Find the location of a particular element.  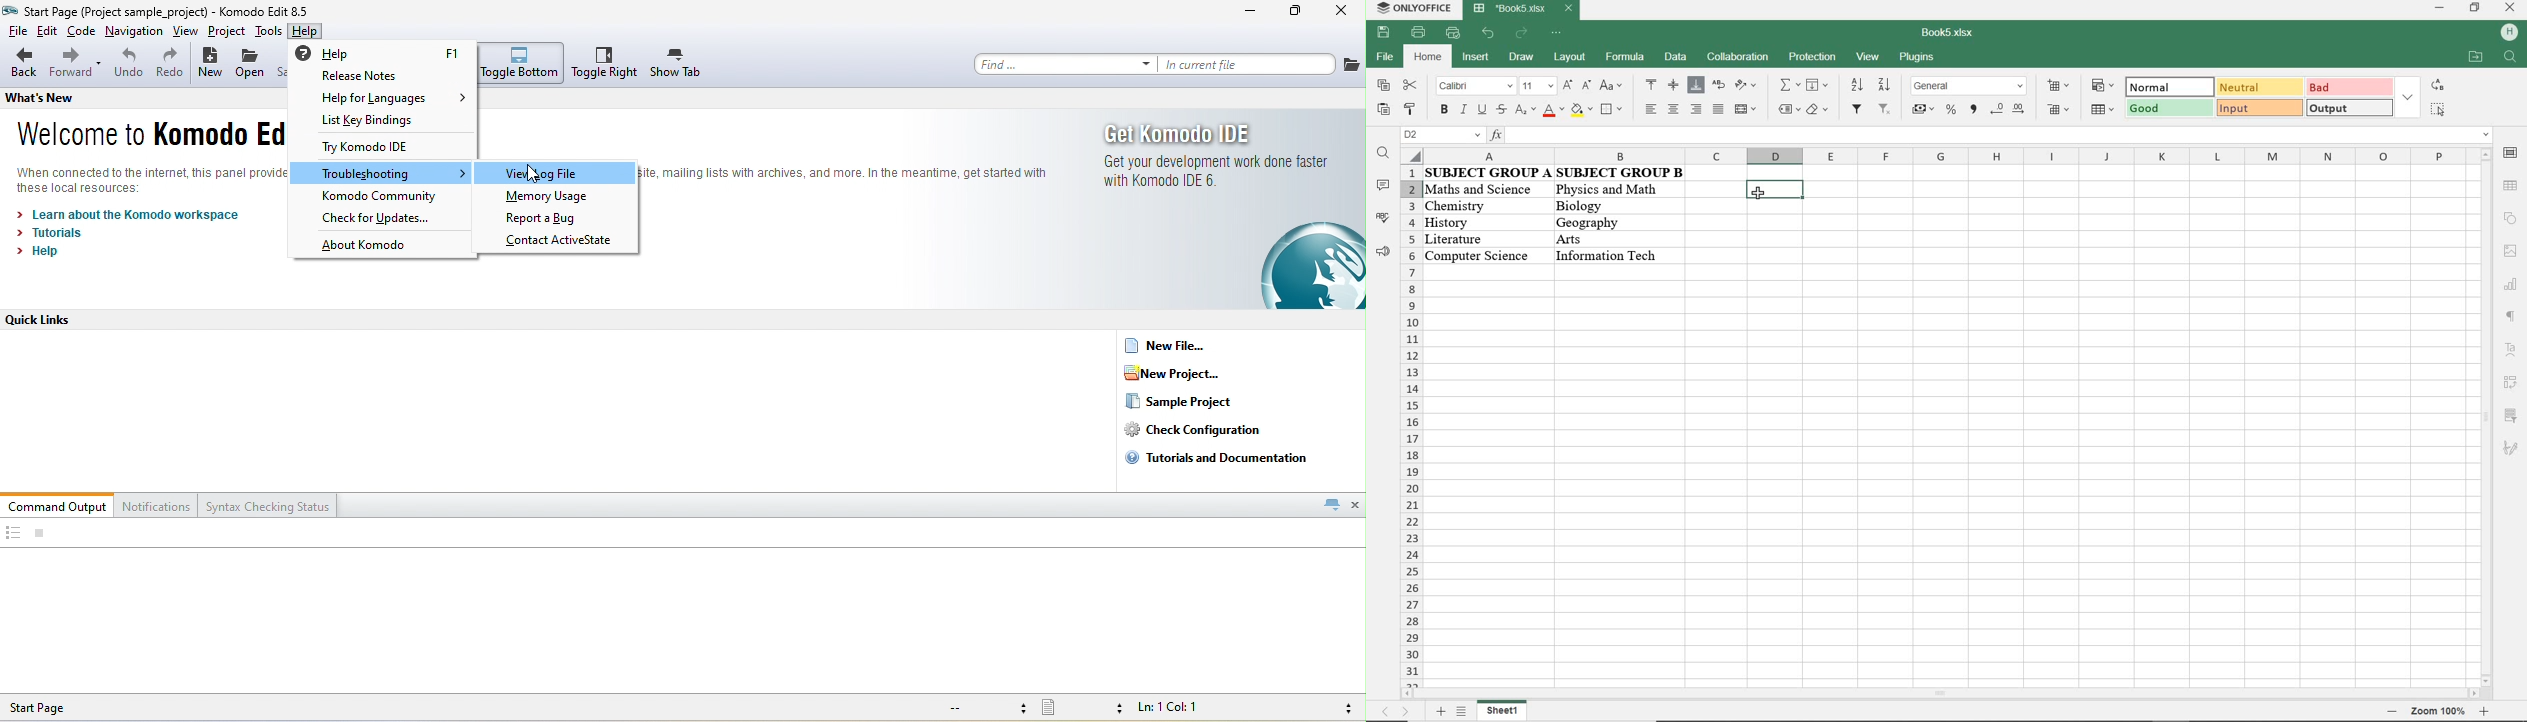

columns is located at coordinates (1935, 156).